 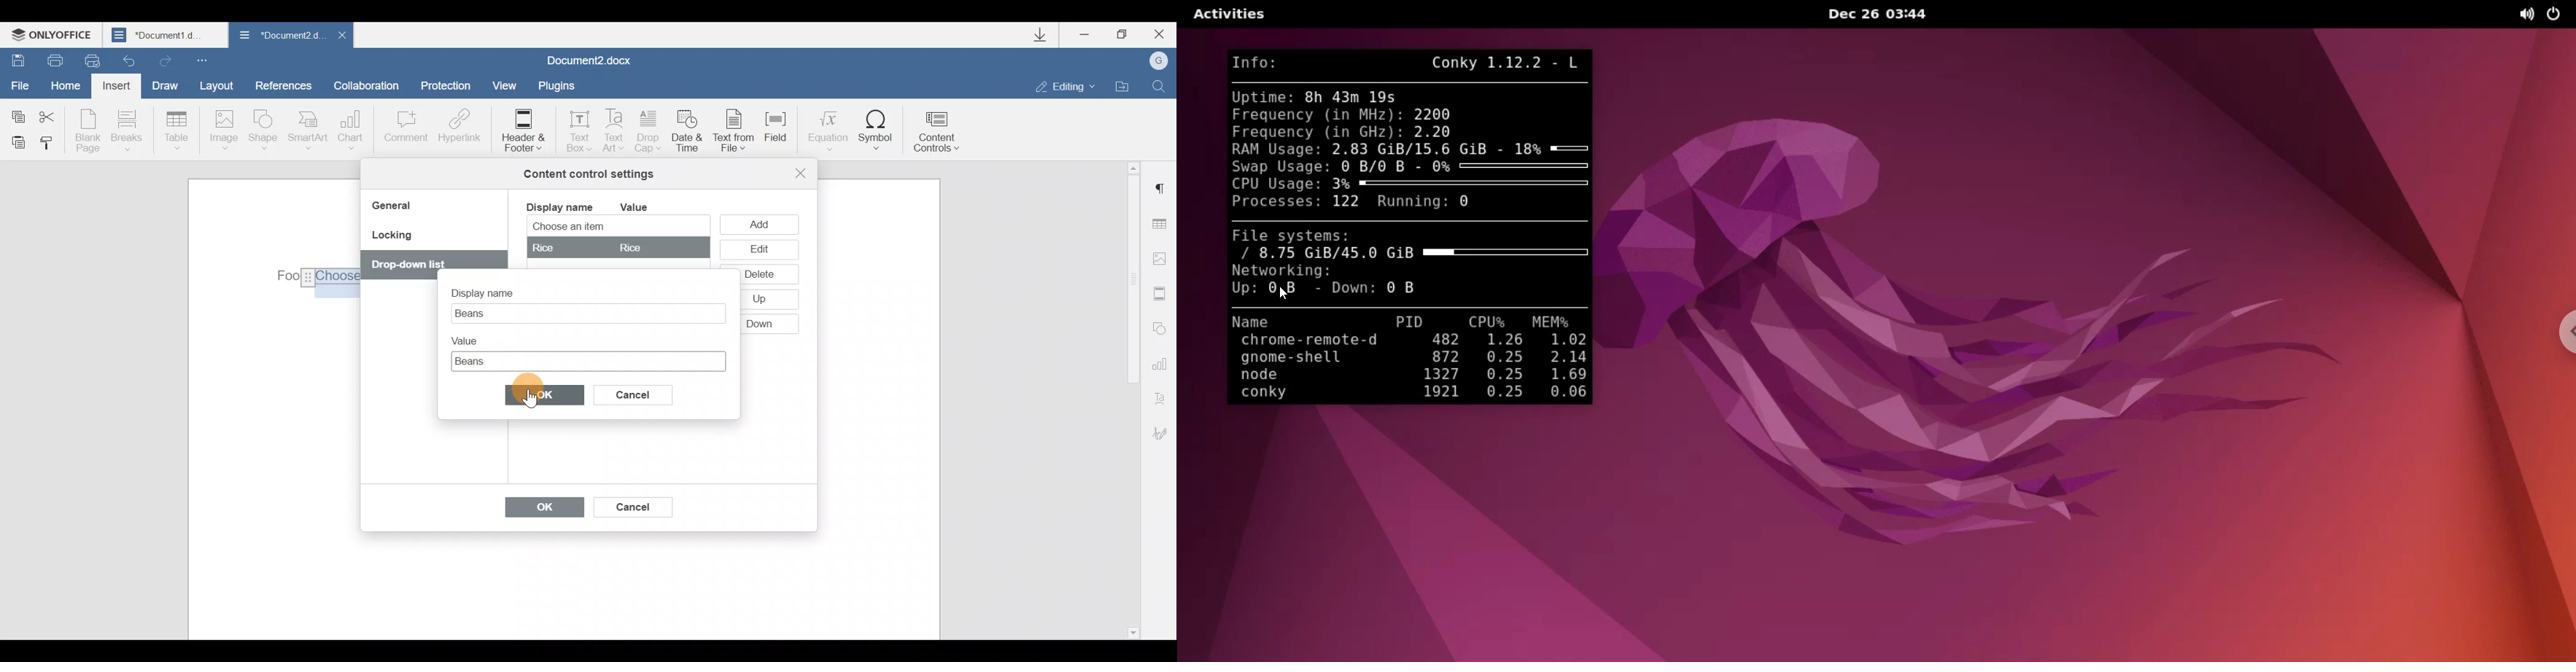 I want to click on Cursor, so click(x=471, y=364).